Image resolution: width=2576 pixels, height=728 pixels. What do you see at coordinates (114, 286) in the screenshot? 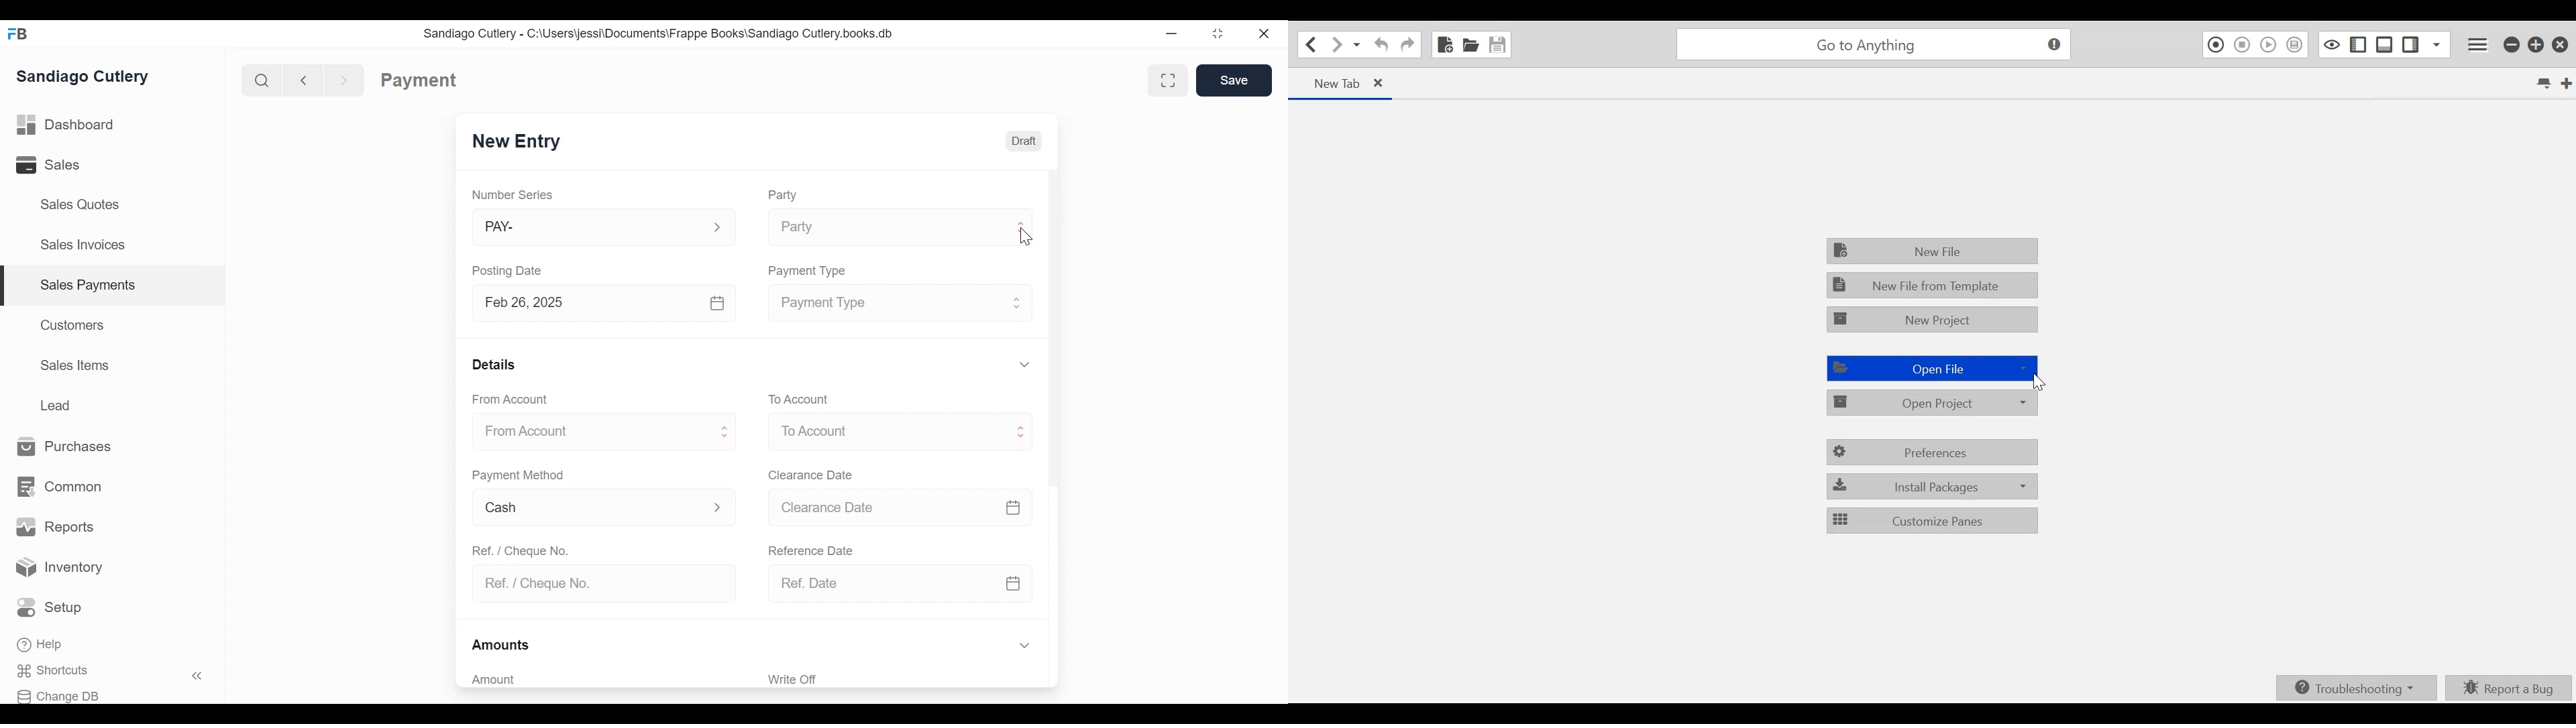
I see `| Sales Payments` at bounding box center [114, 286].